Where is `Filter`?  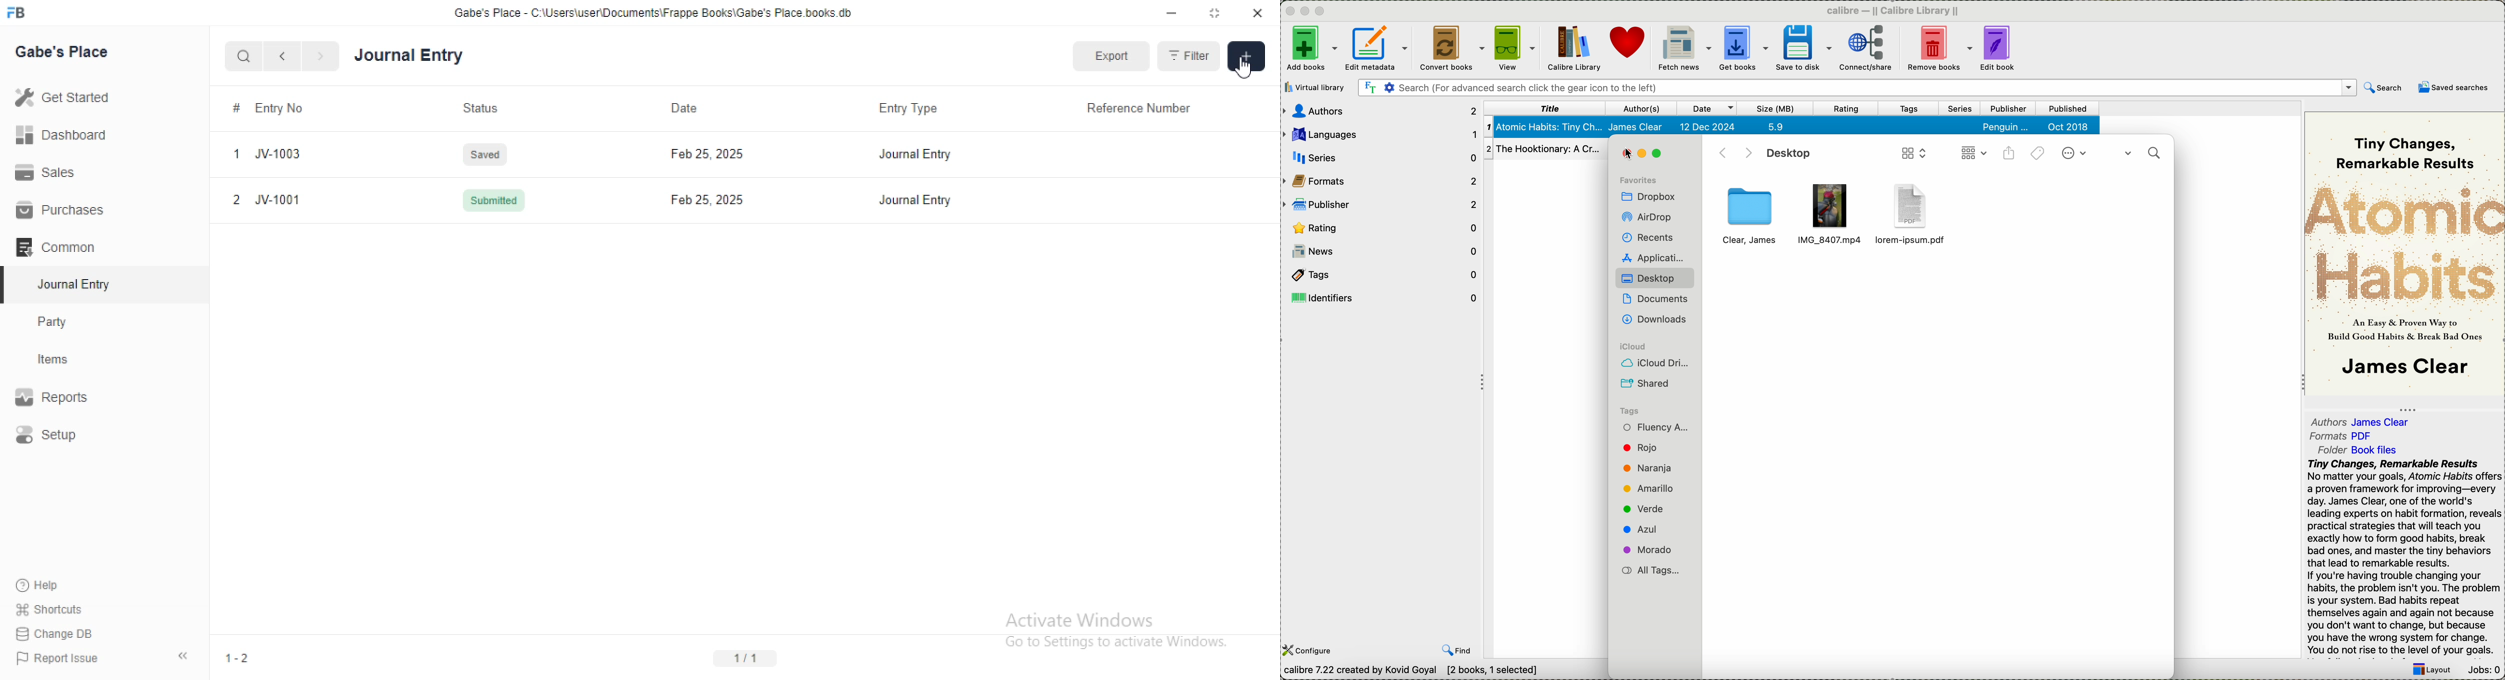 Filter is located at coordinates (1188, 57).